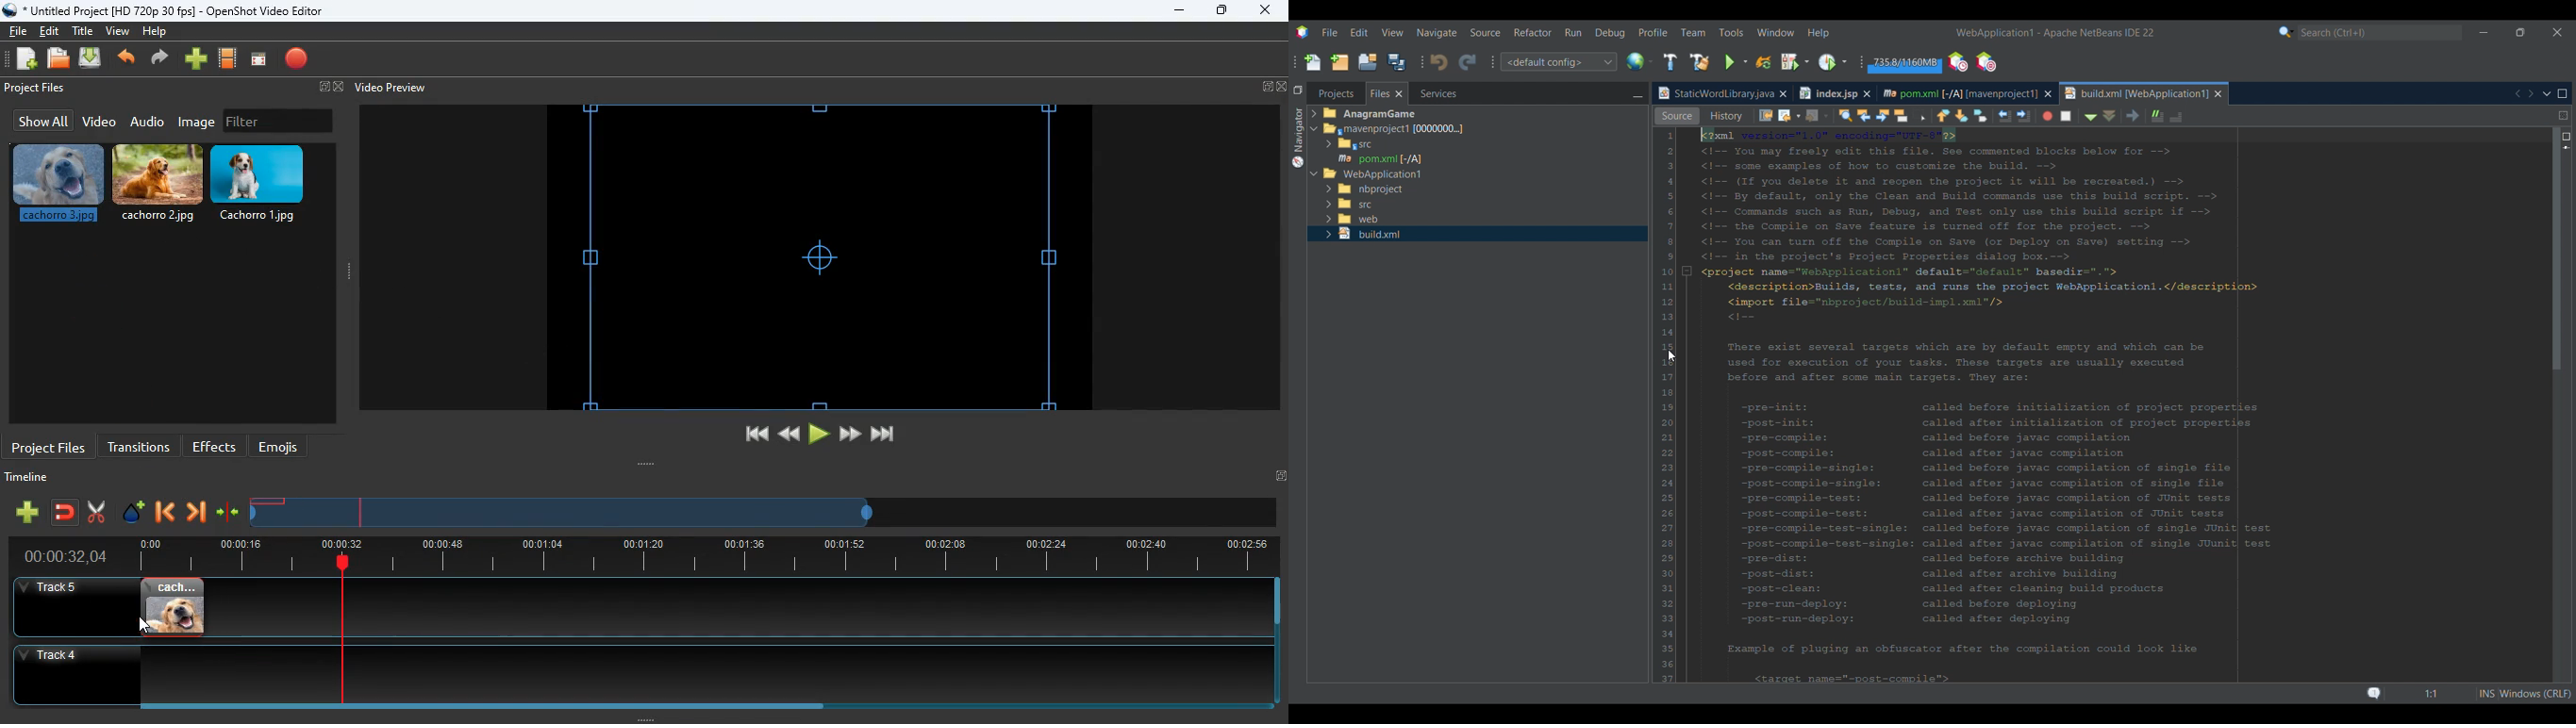  I want to click on Find next occurrence , so click(2003, 116).